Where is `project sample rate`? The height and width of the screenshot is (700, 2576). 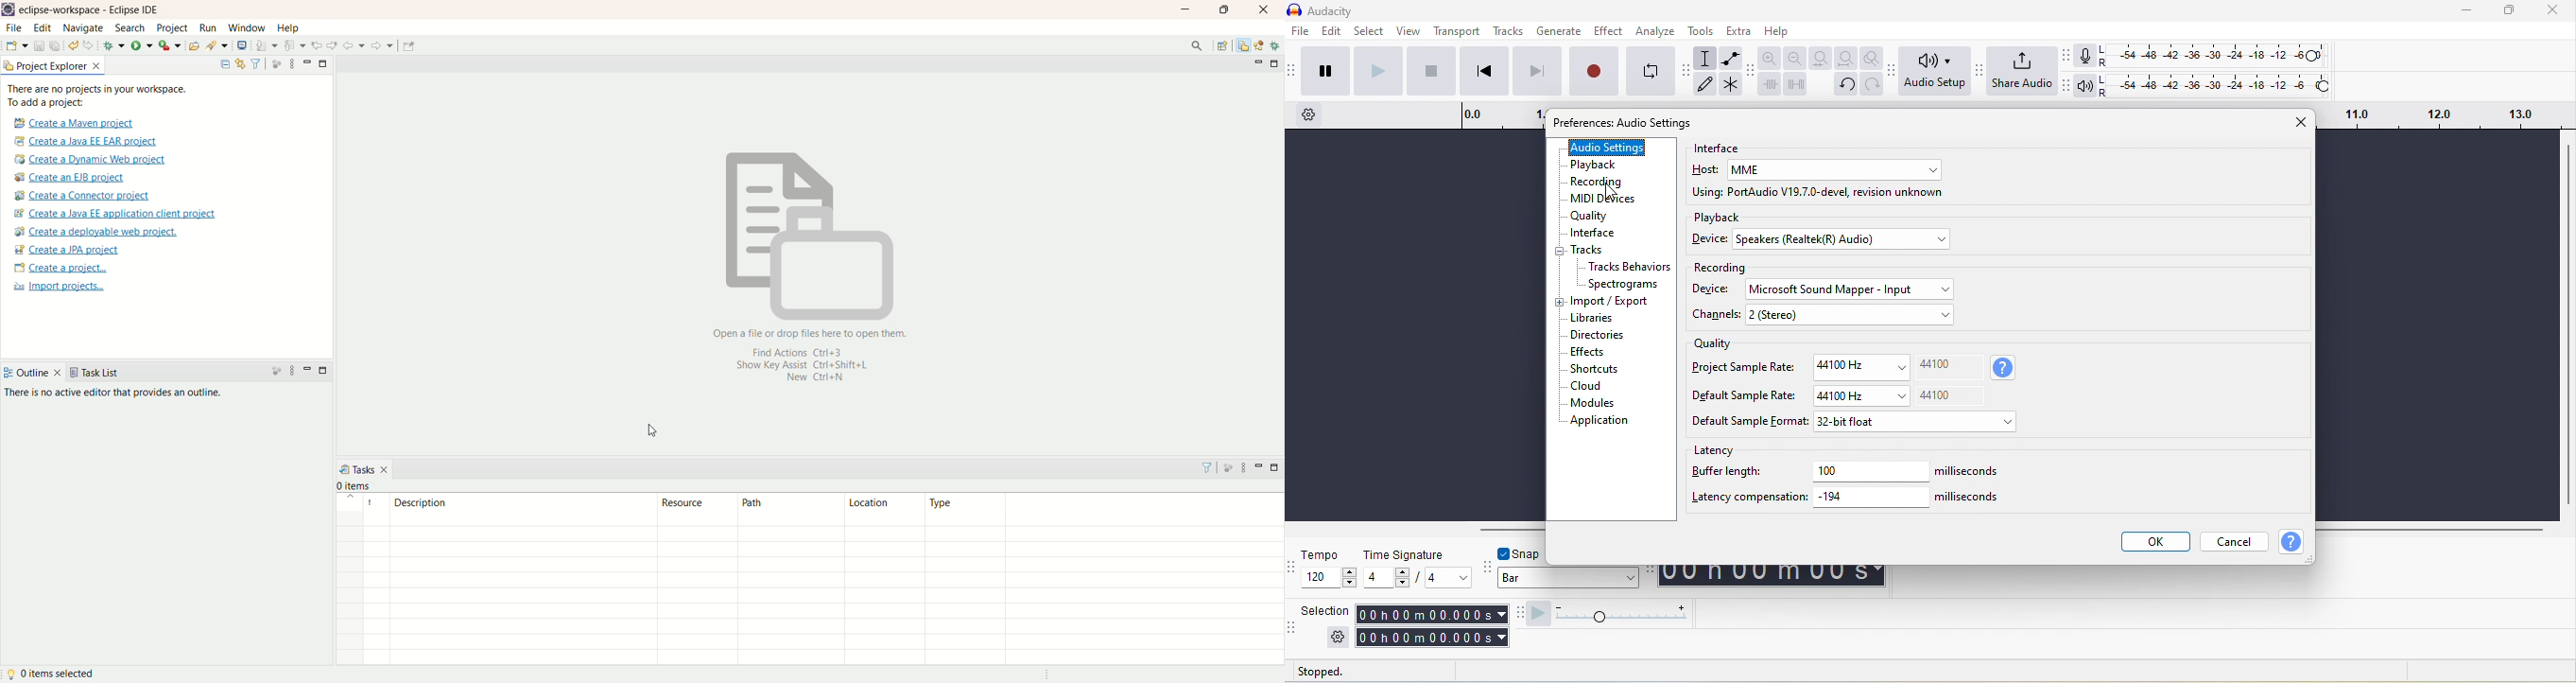 project sample rate is located at coordinates (1824, 368).